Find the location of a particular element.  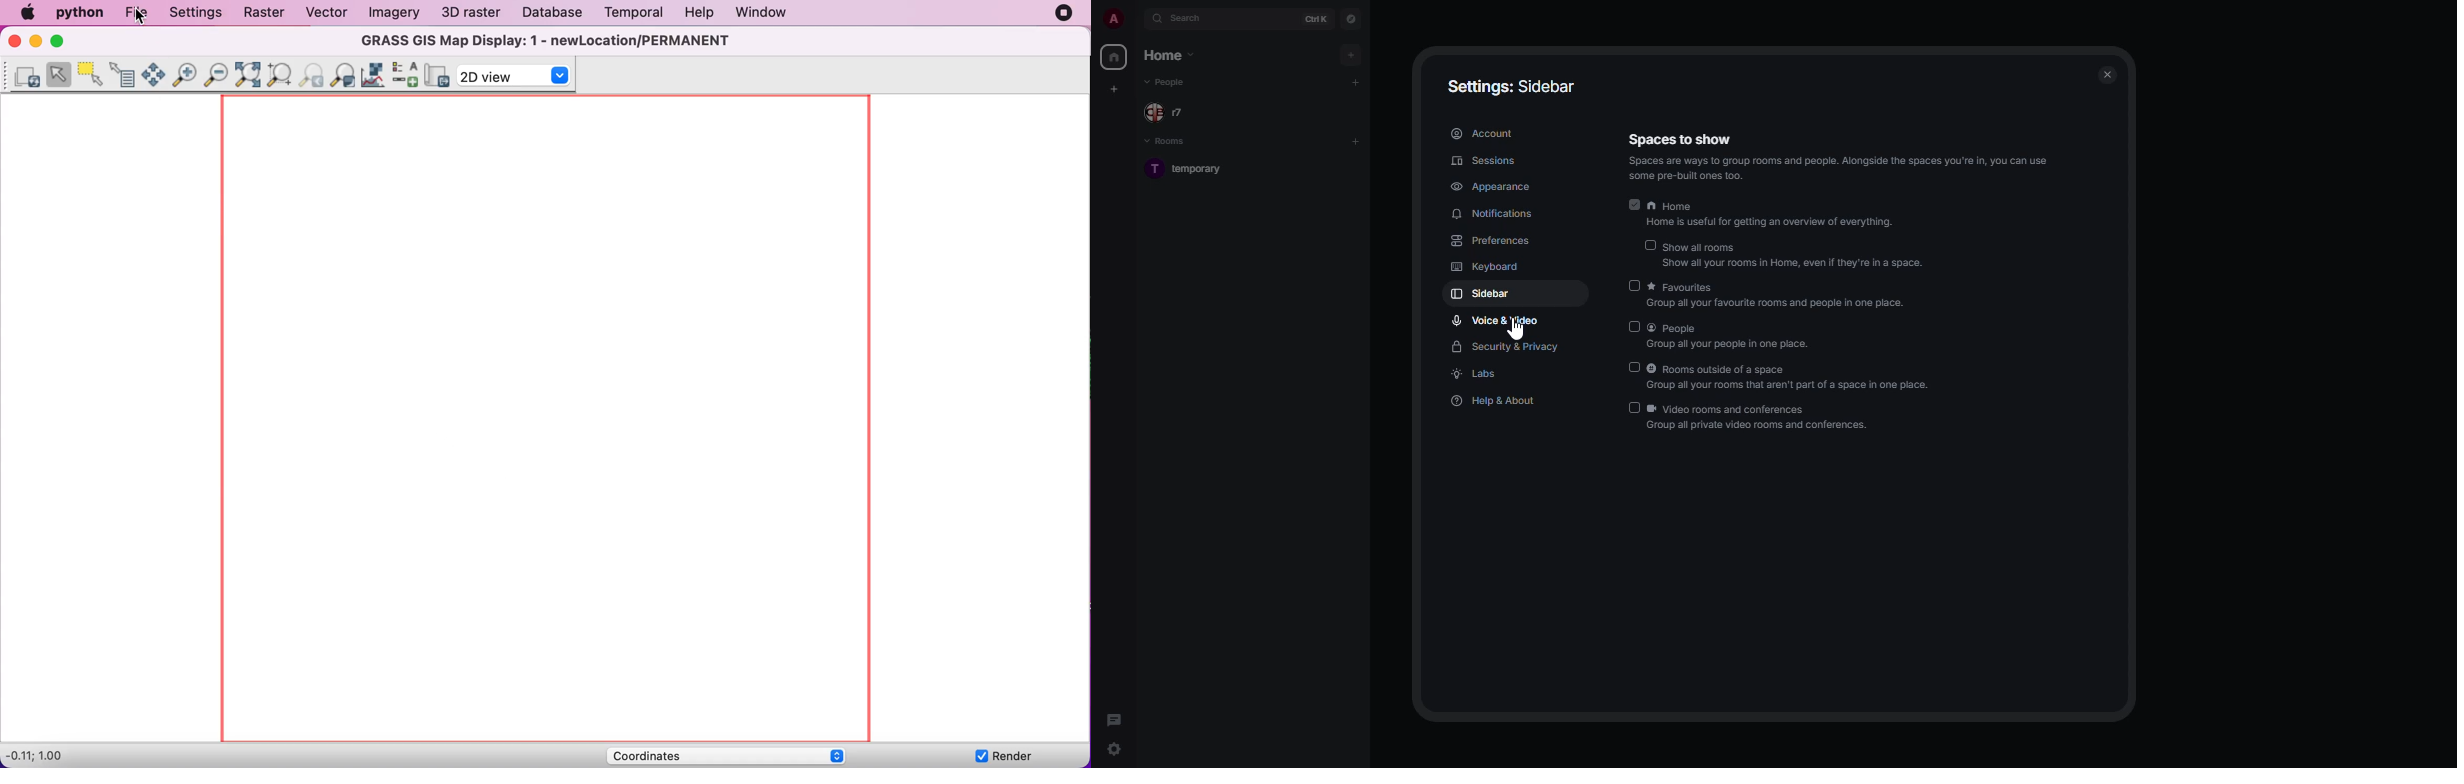

Query raster/vector maps is located at coordinates (121, 74).